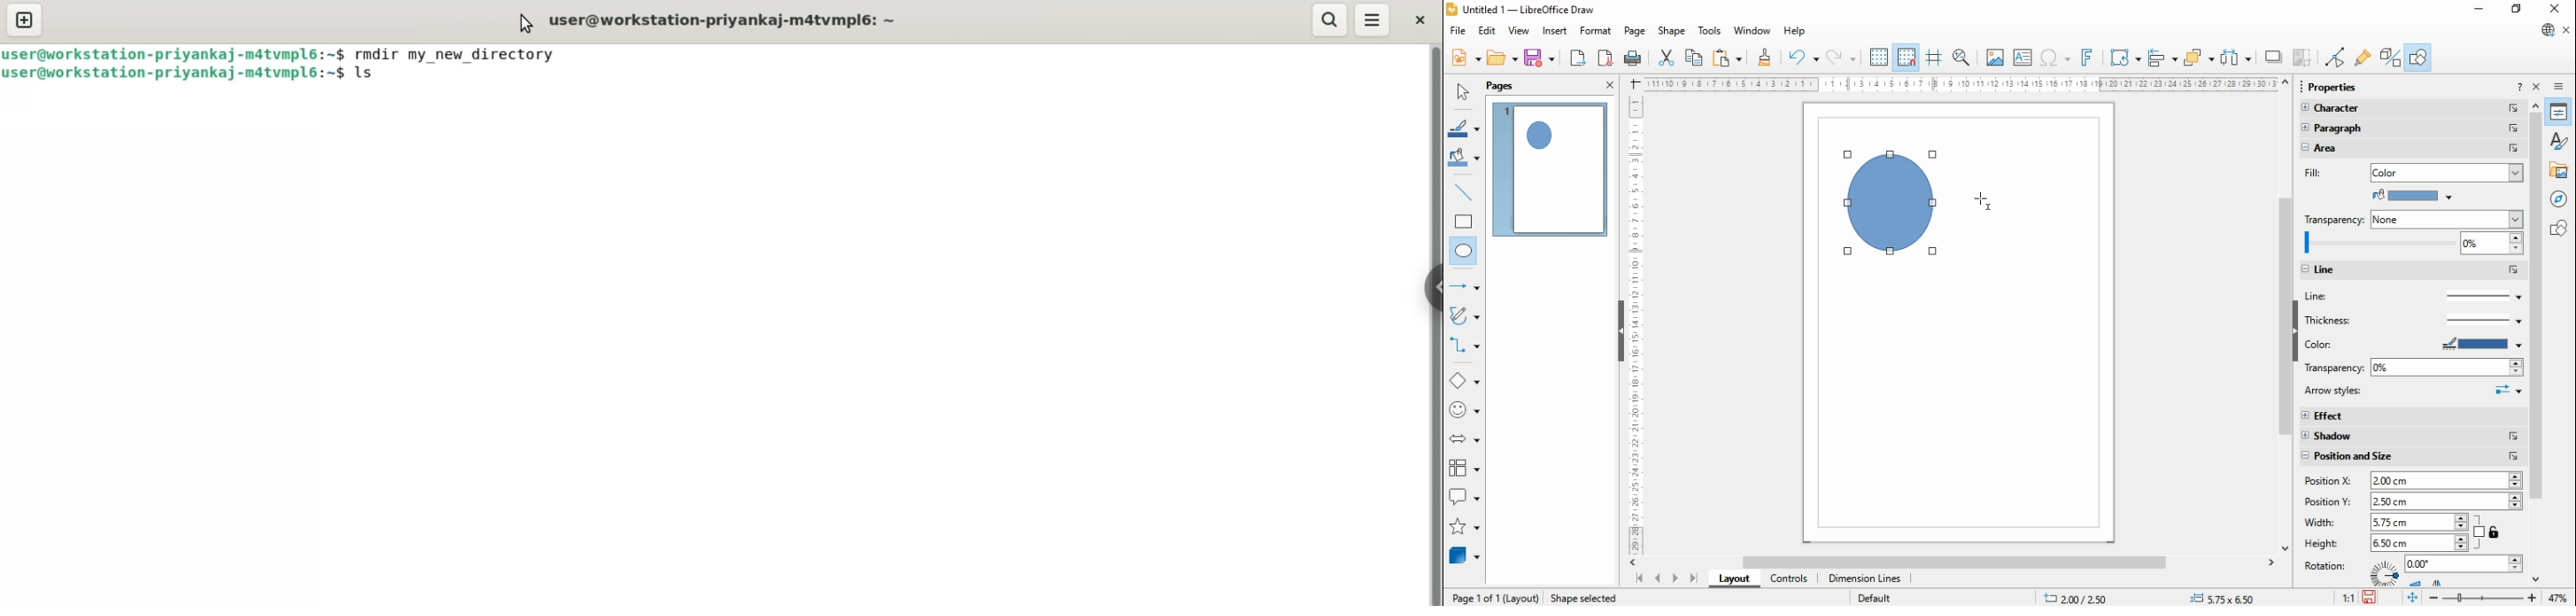  What do you see at coordinates (1638, 579) in the screenshot?
I see `first page` at bounding box center [1638, 579].